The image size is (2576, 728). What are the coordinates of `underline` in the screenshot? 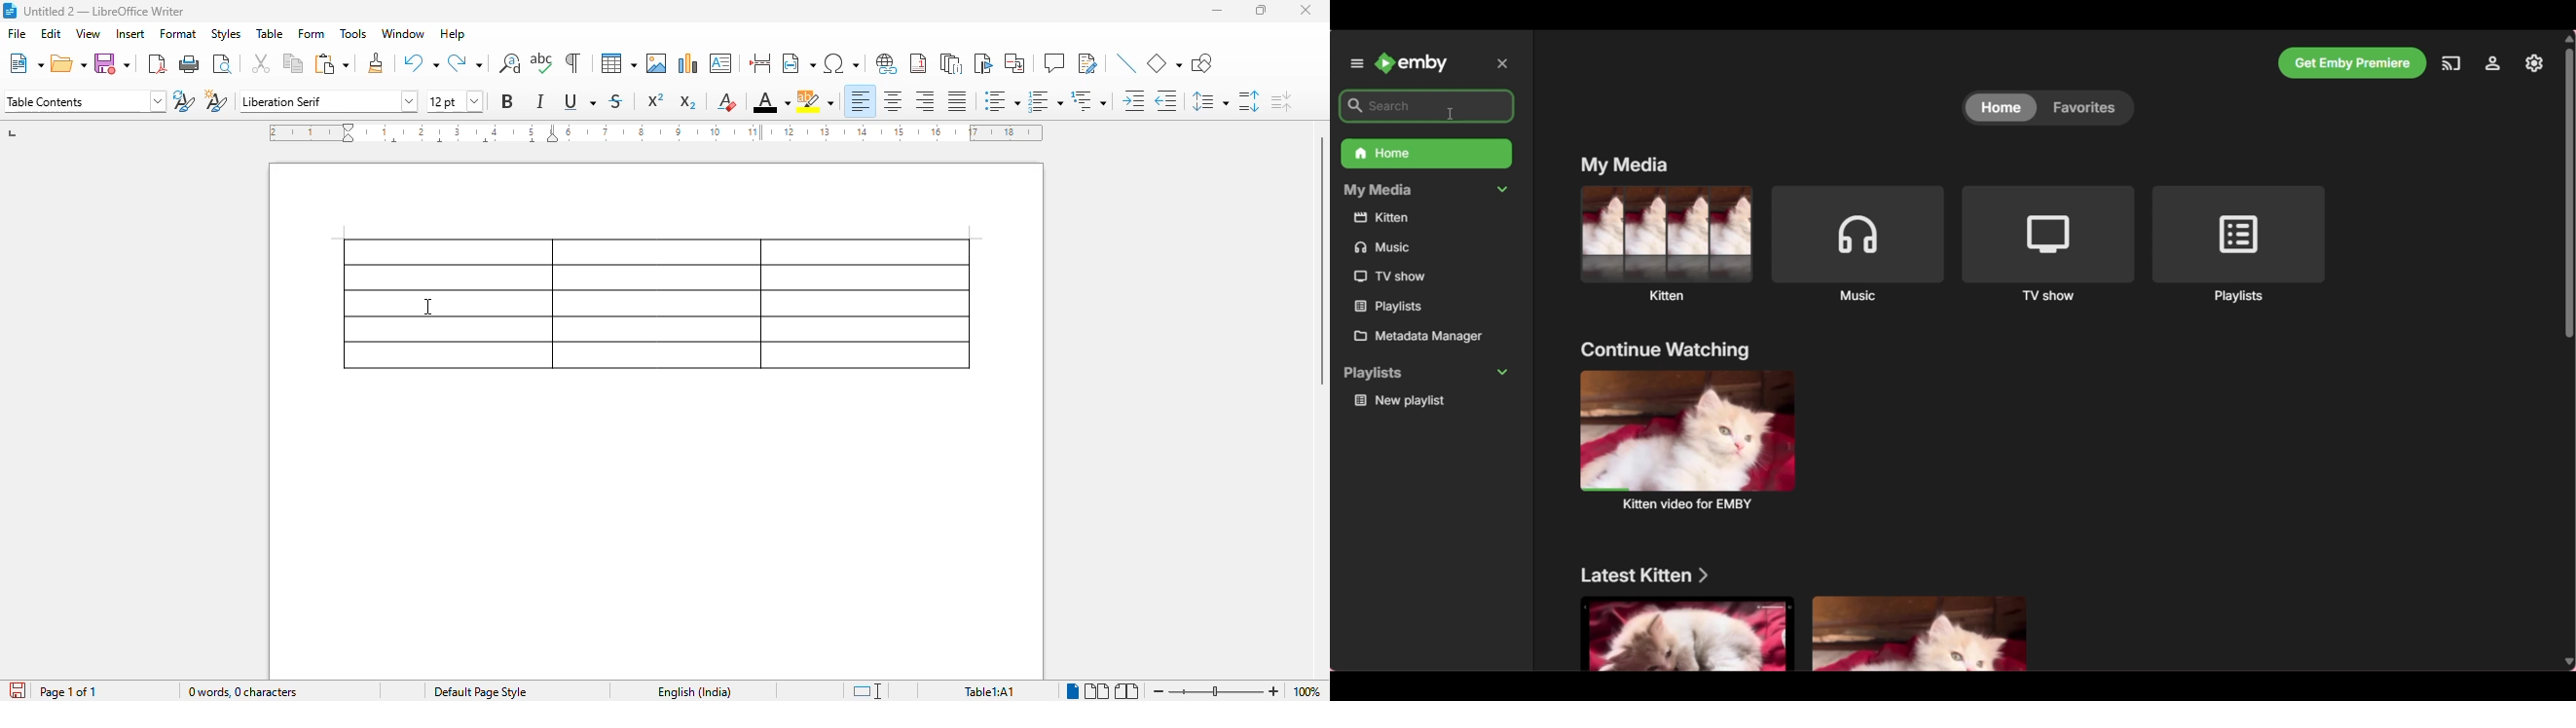 It's located at (579, 101).